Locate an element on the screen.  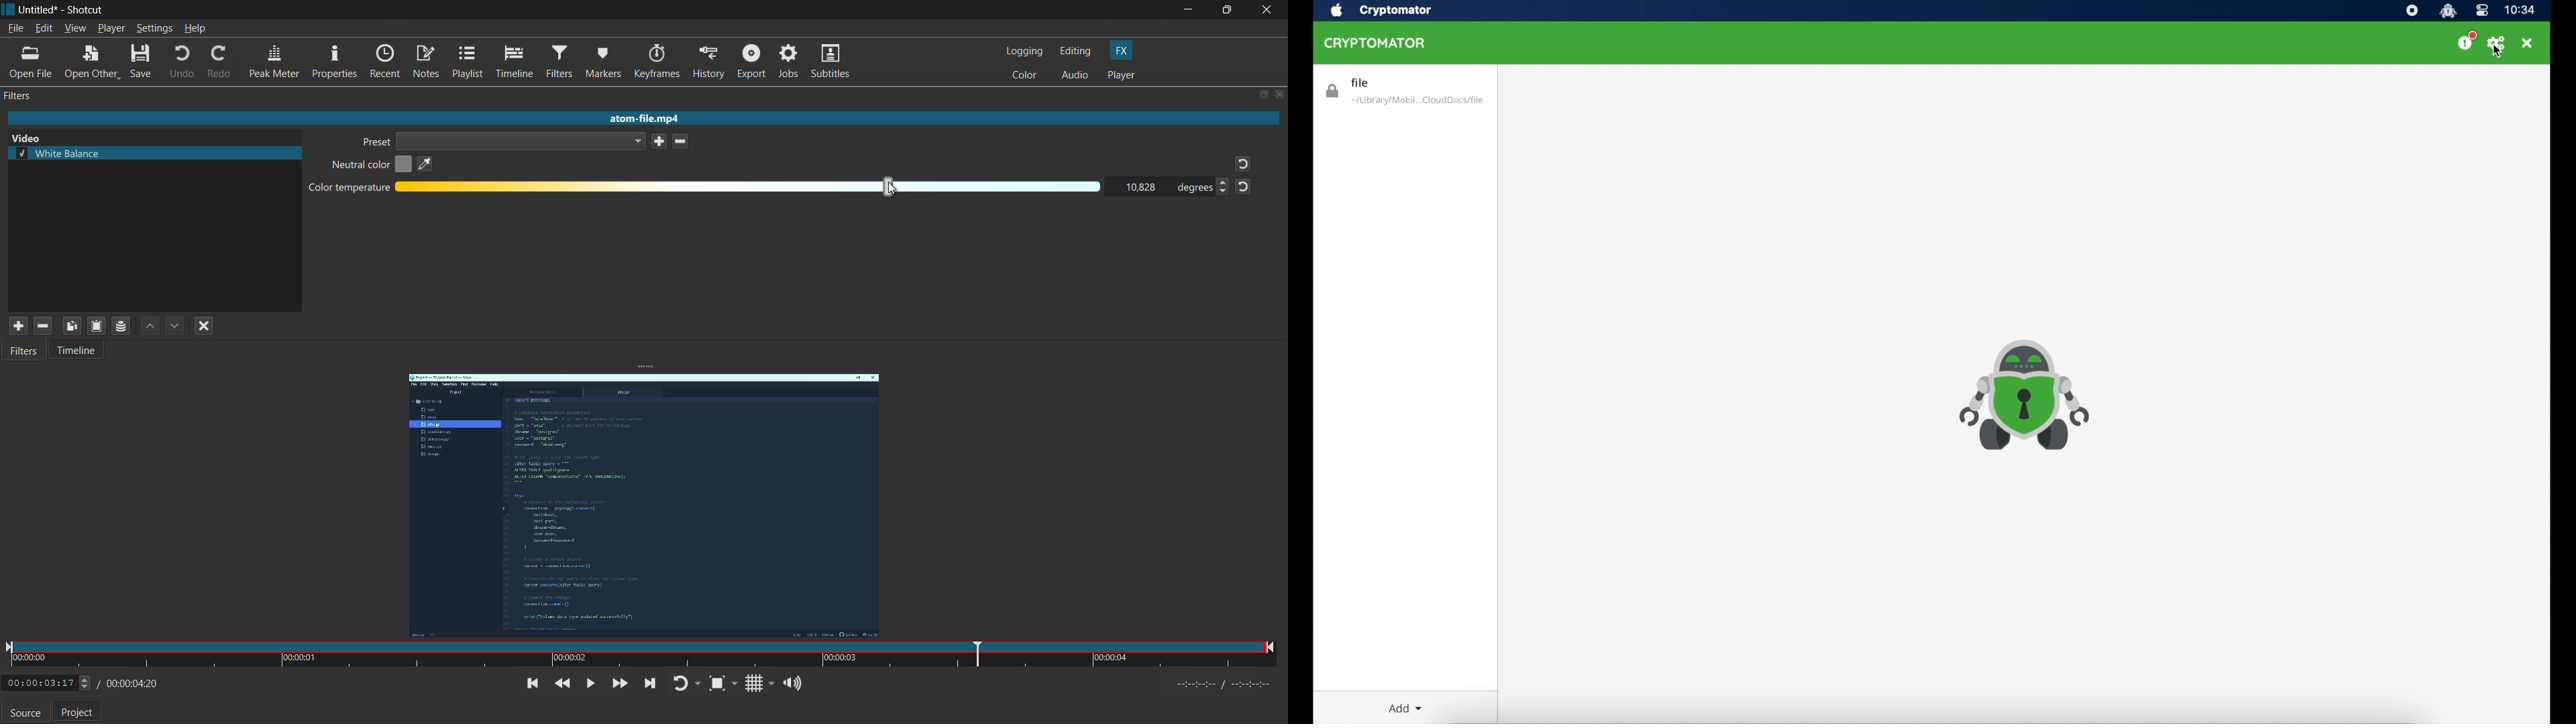
redo is located at coordinates (220, 60).